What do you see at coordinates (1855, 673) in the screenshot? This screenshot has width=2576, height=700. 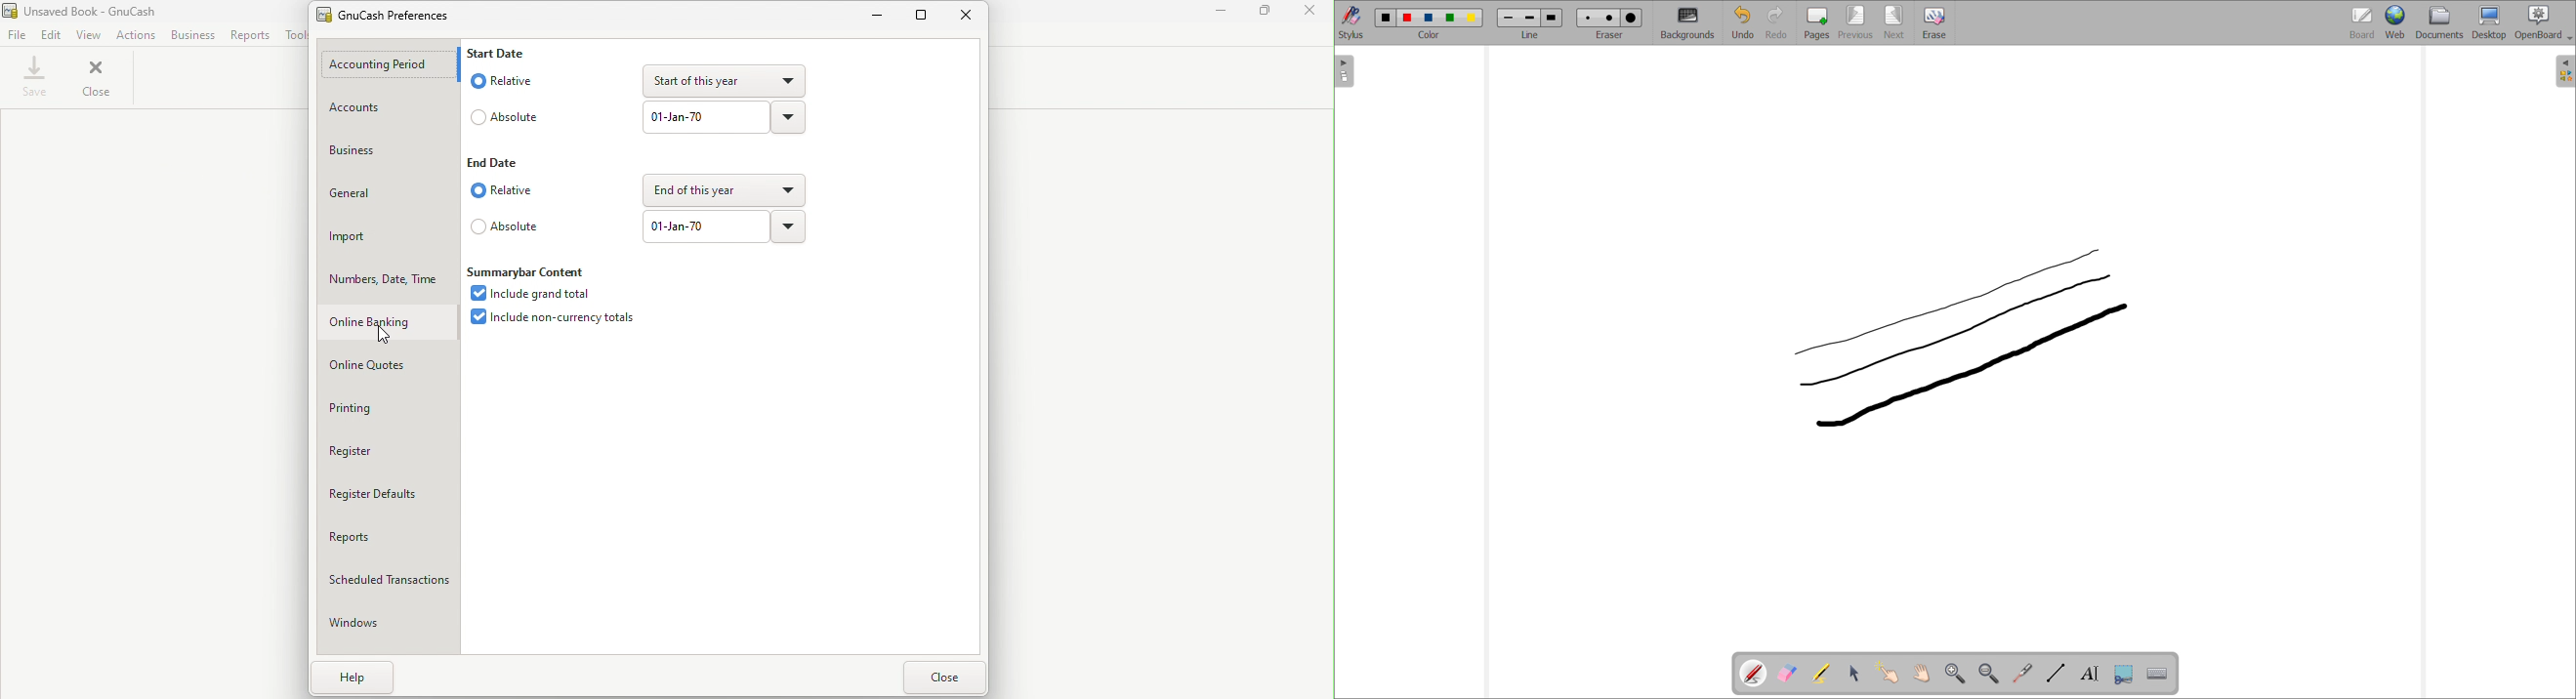 I see `select and modify objects` at bounding box center [1855, 673].